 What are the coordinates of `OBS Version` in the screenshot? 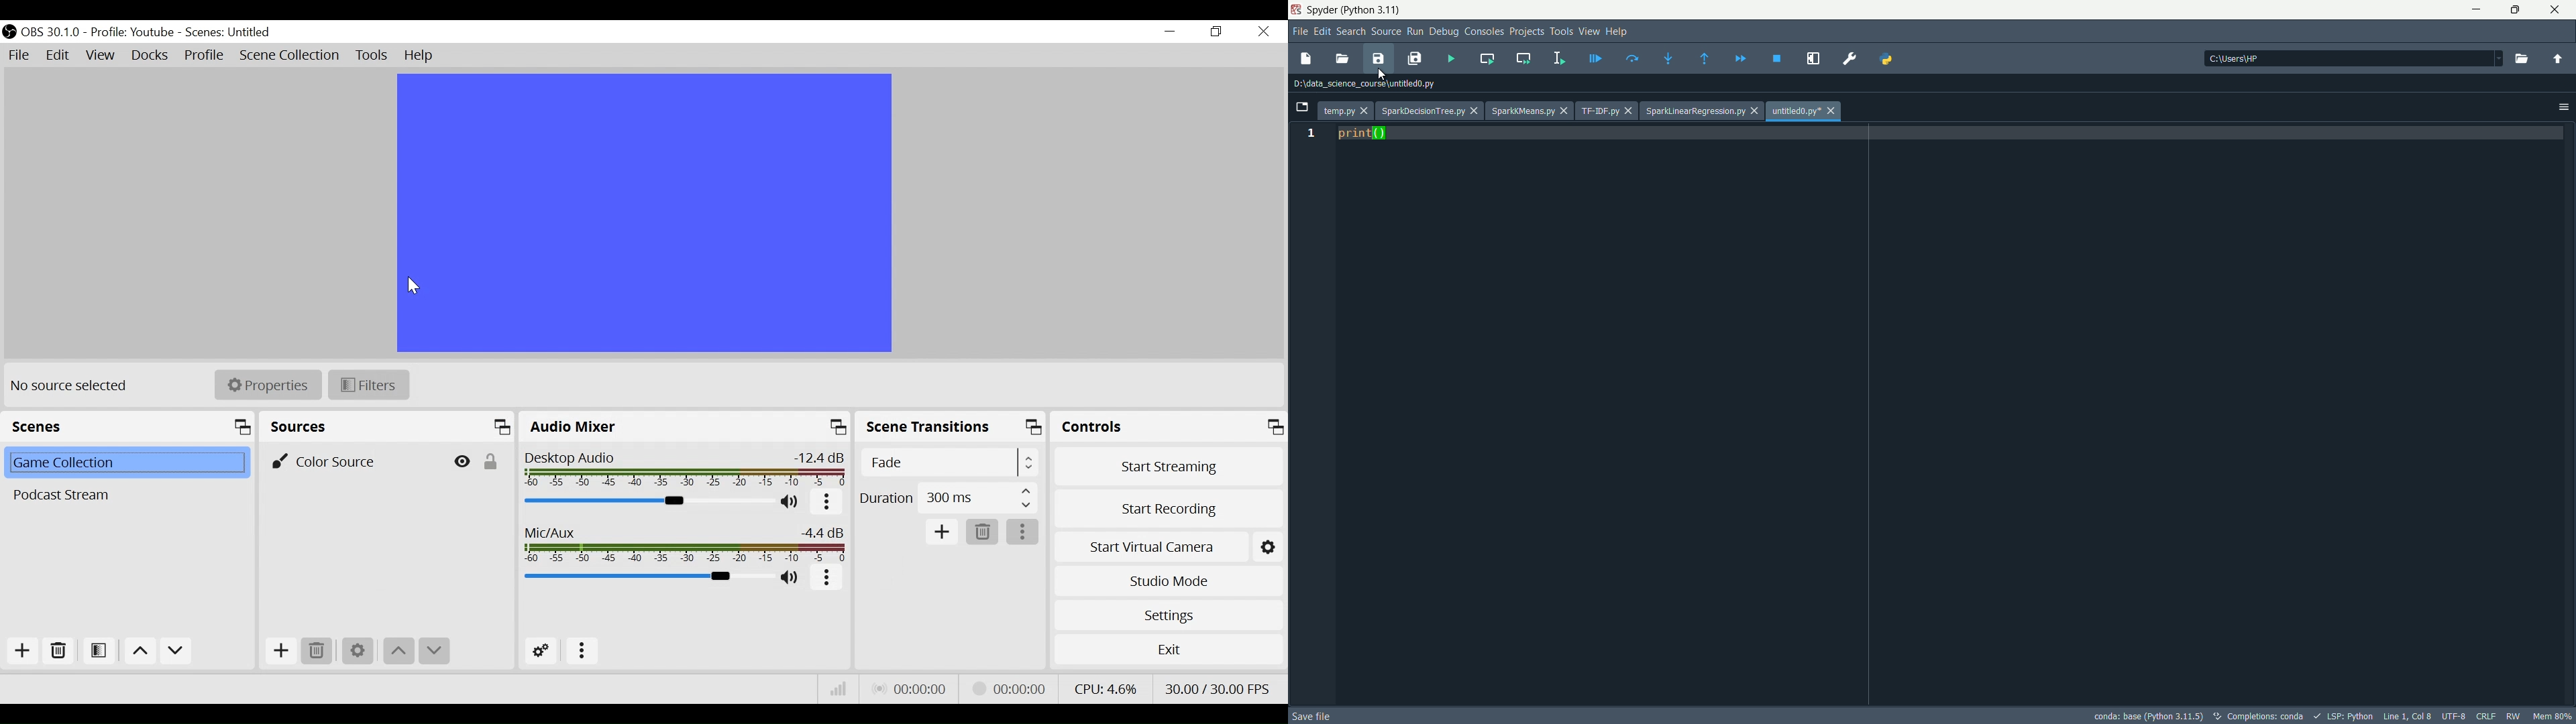 It's located at (51, 33).